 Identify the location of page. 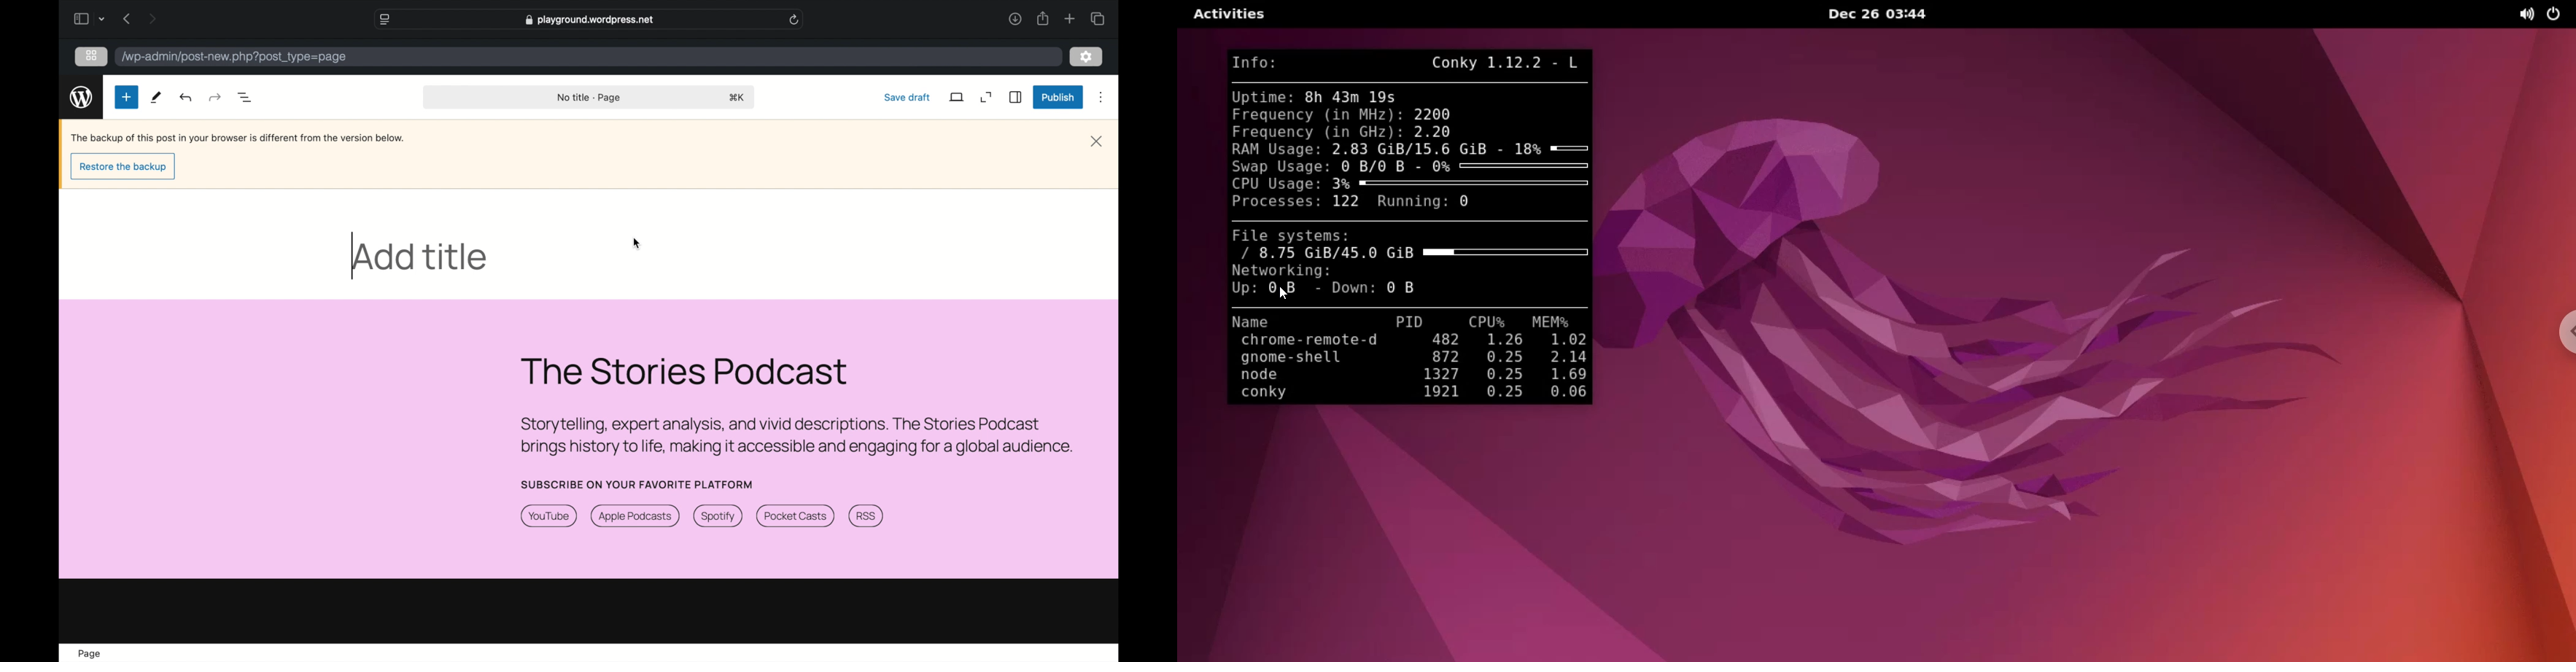
(88, 653).